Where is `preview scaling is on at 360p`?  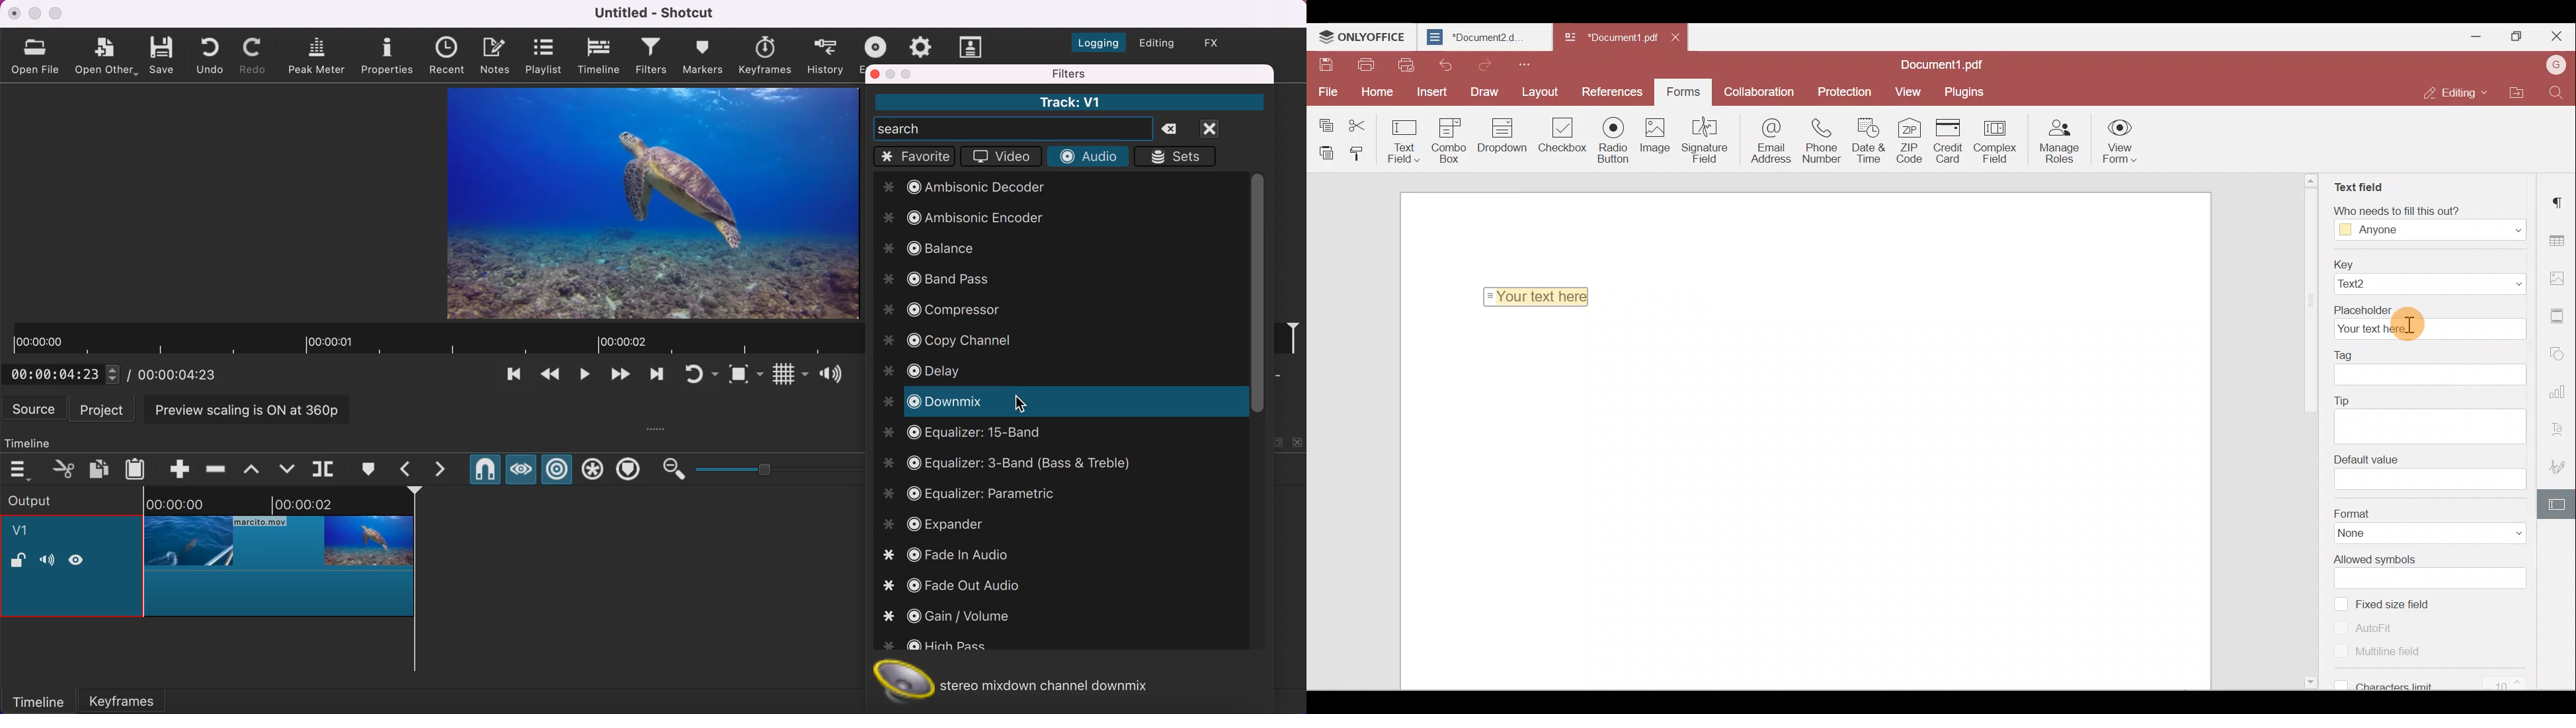
preview scaling is on at 360p is located at coordinates (253, 409).